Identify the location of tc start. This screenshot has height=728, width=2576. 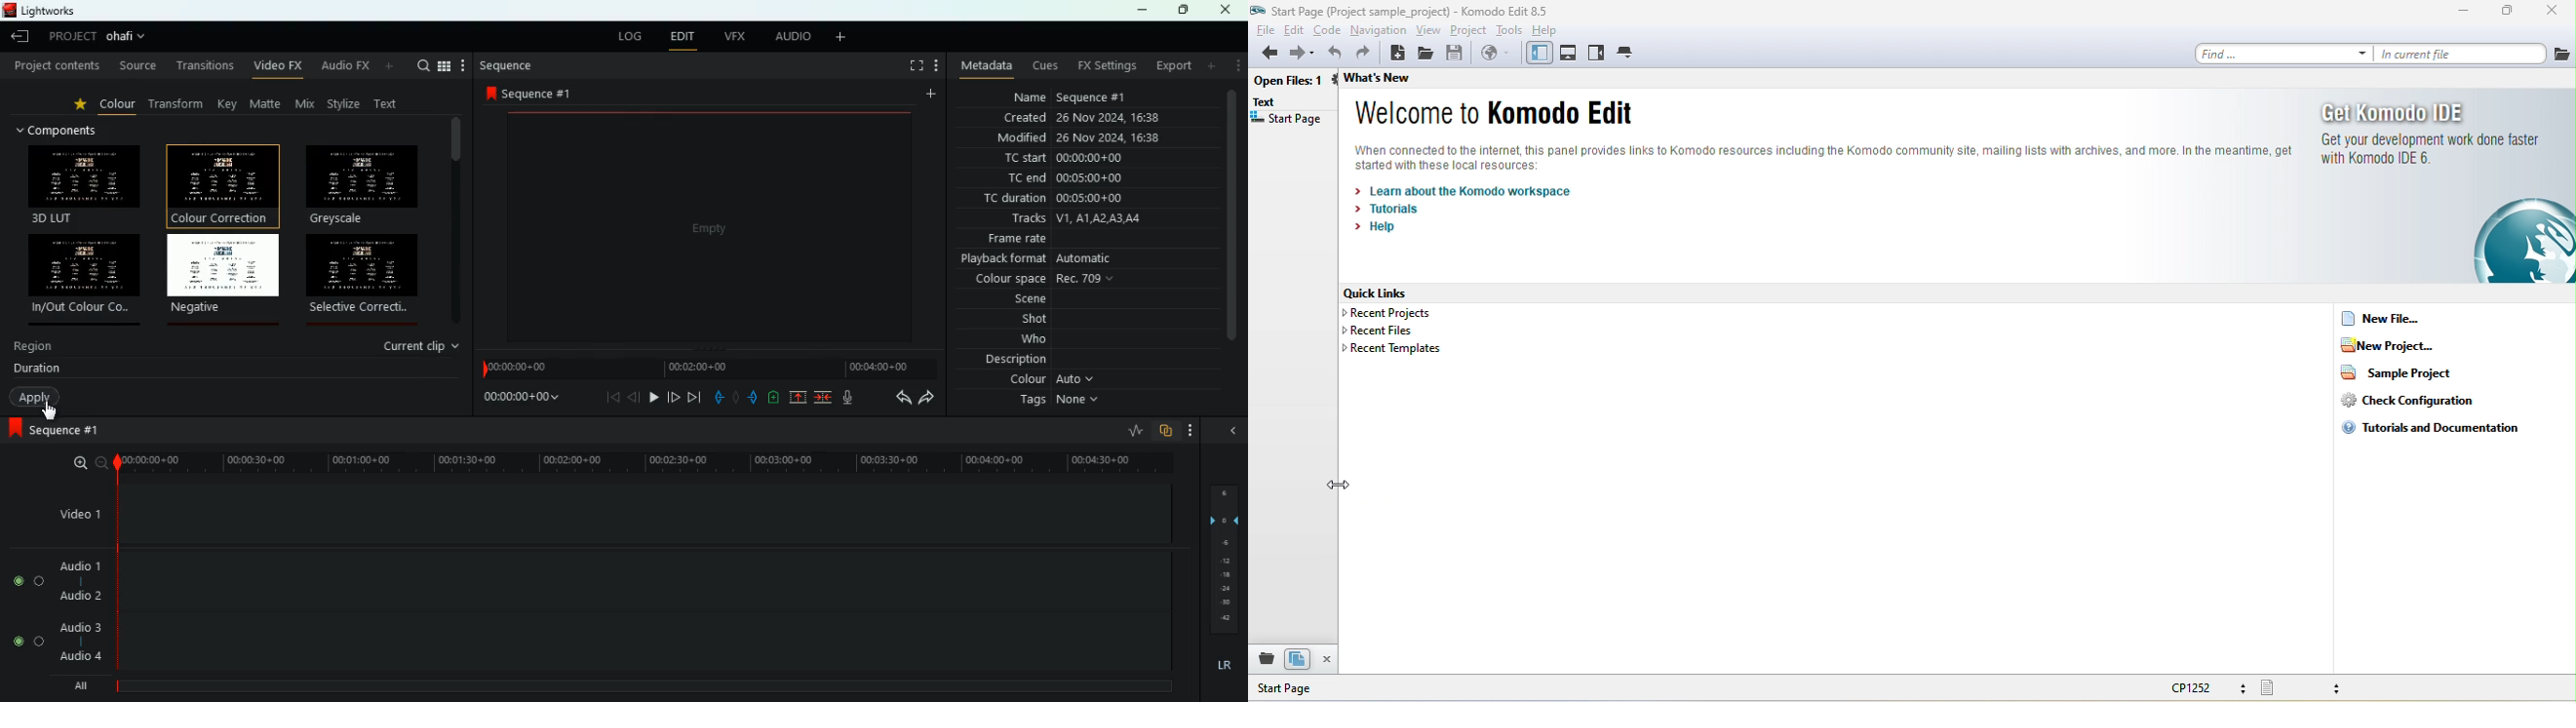
(1081, 159).